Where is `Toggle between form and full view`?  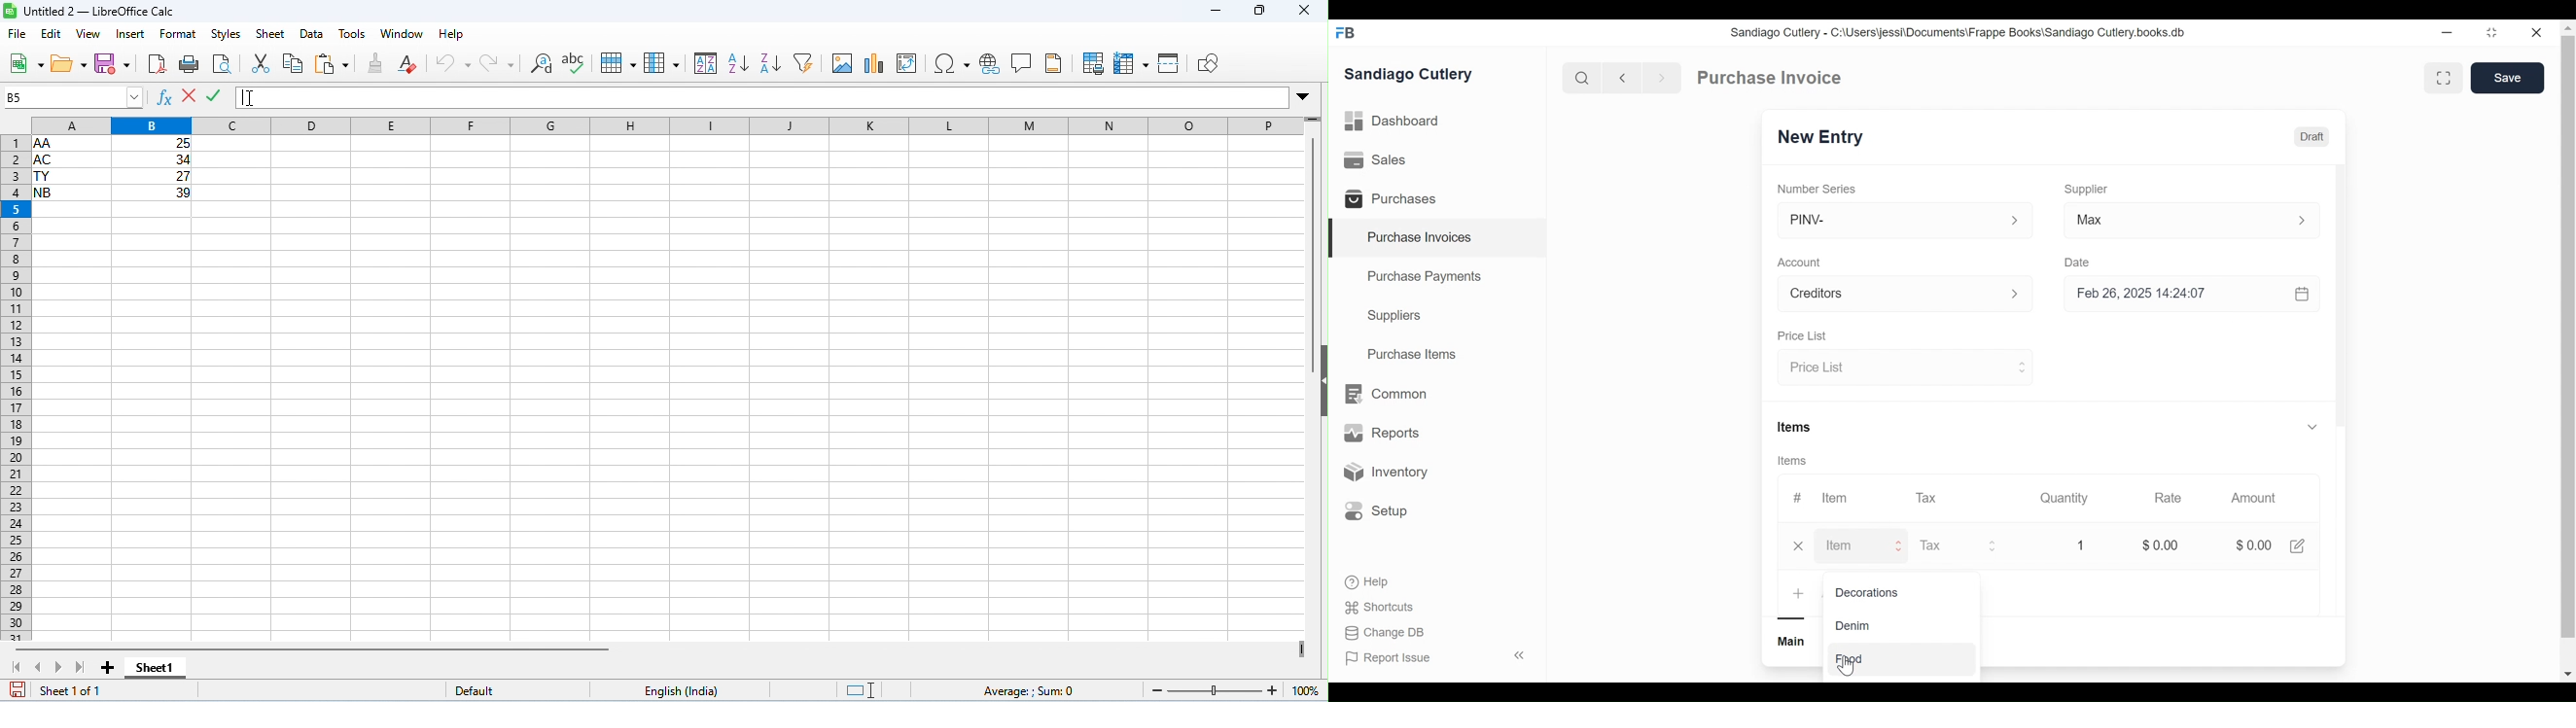
Toggle between form and full view is located at coordinates (2444, 78).